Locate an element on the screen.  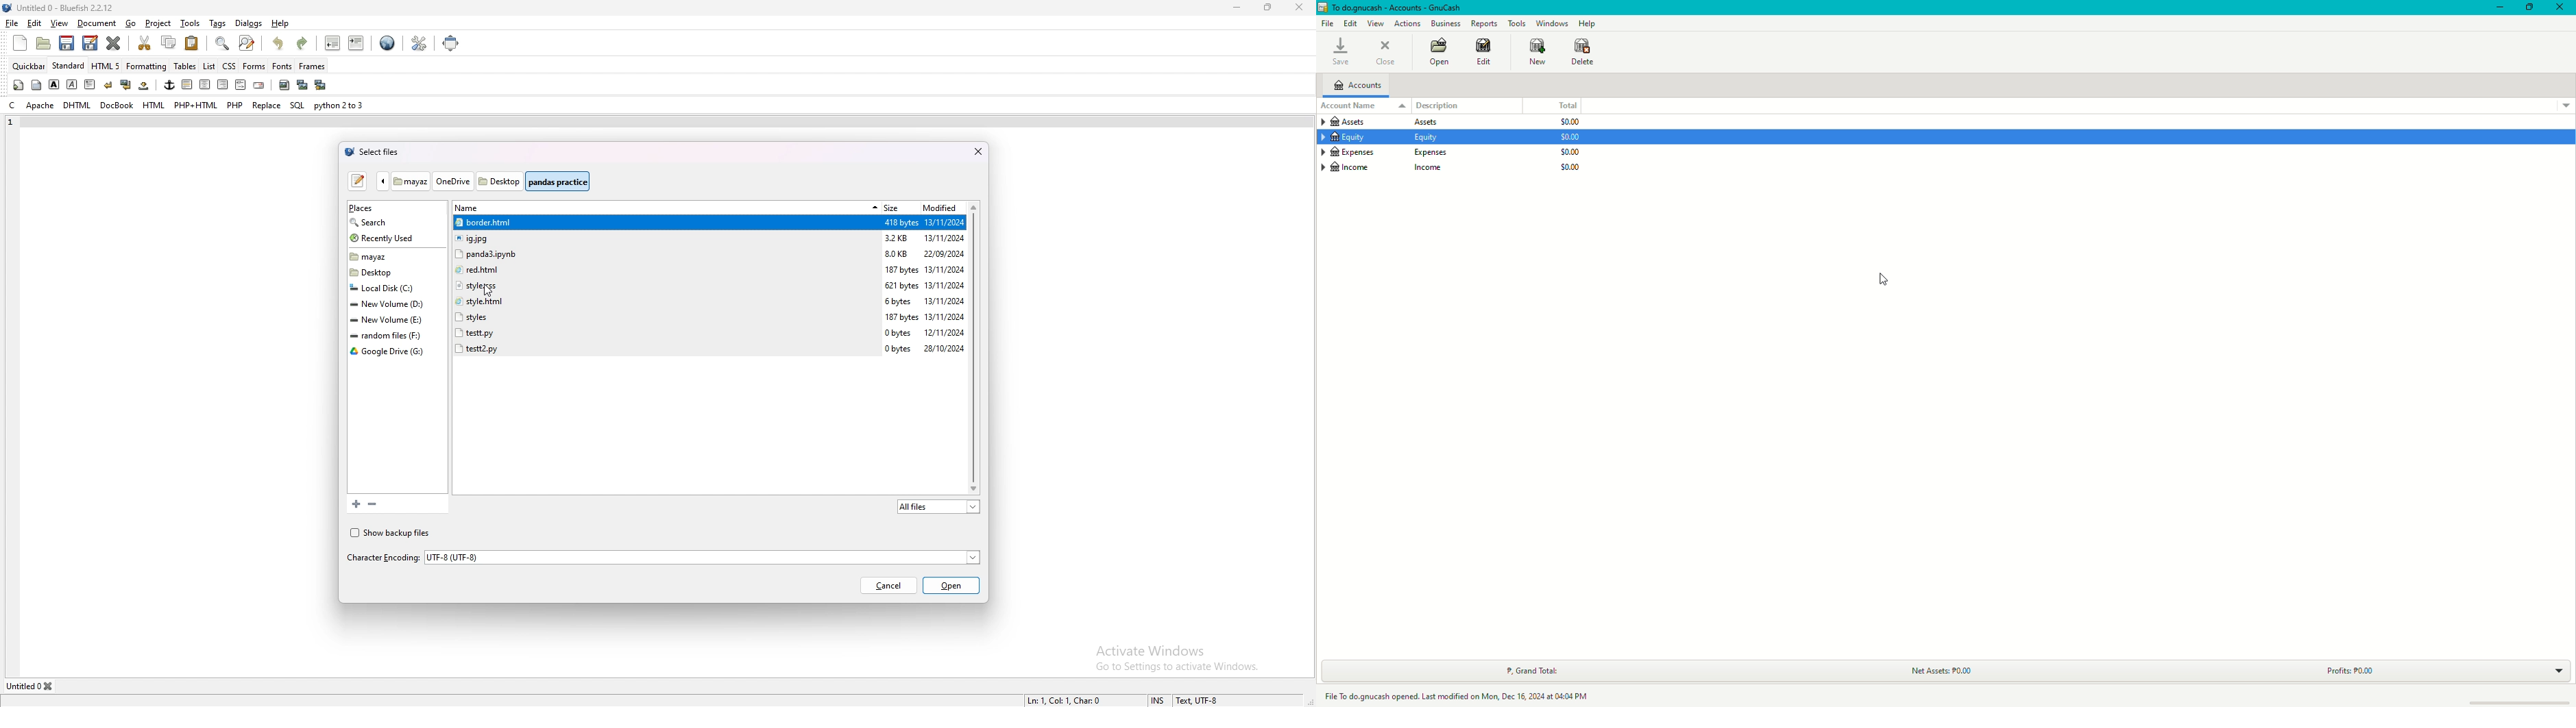
folder is located at coordinates (395, 272).